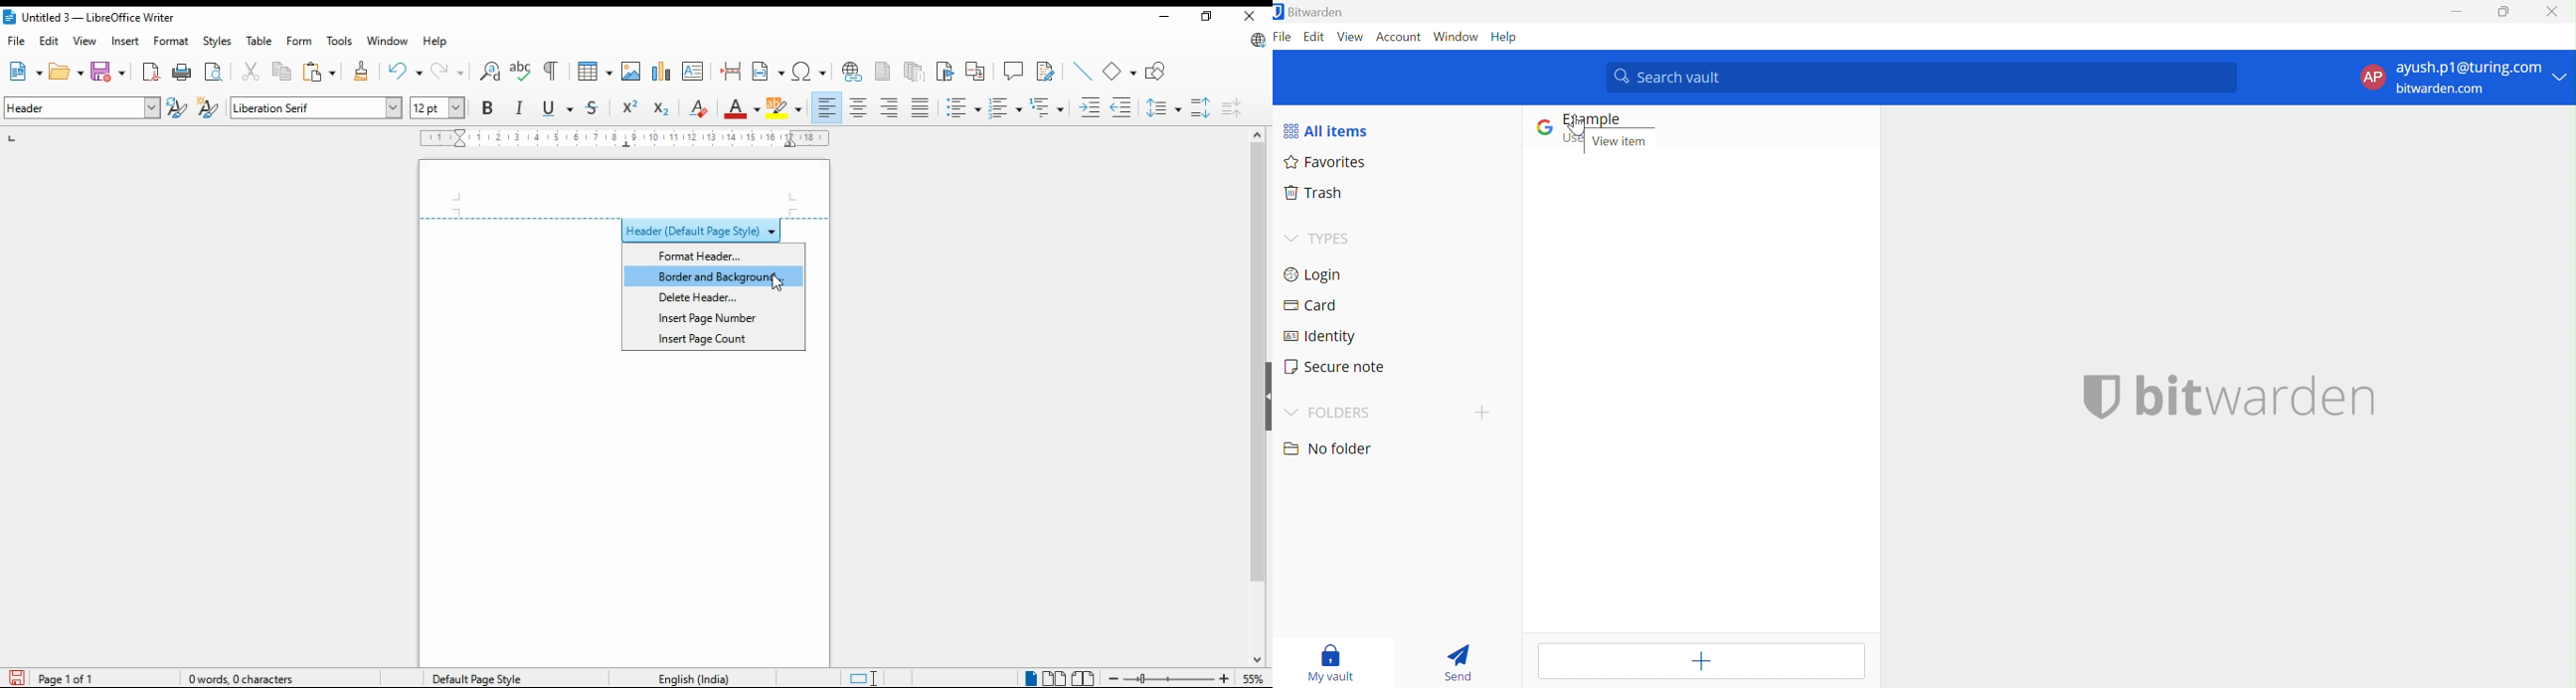 The height and width of the screenshot is (700, 2576). What do you see at coordinates (661, 109) in the screenshot?
I see `subscript` at bounding box center [661, 109].